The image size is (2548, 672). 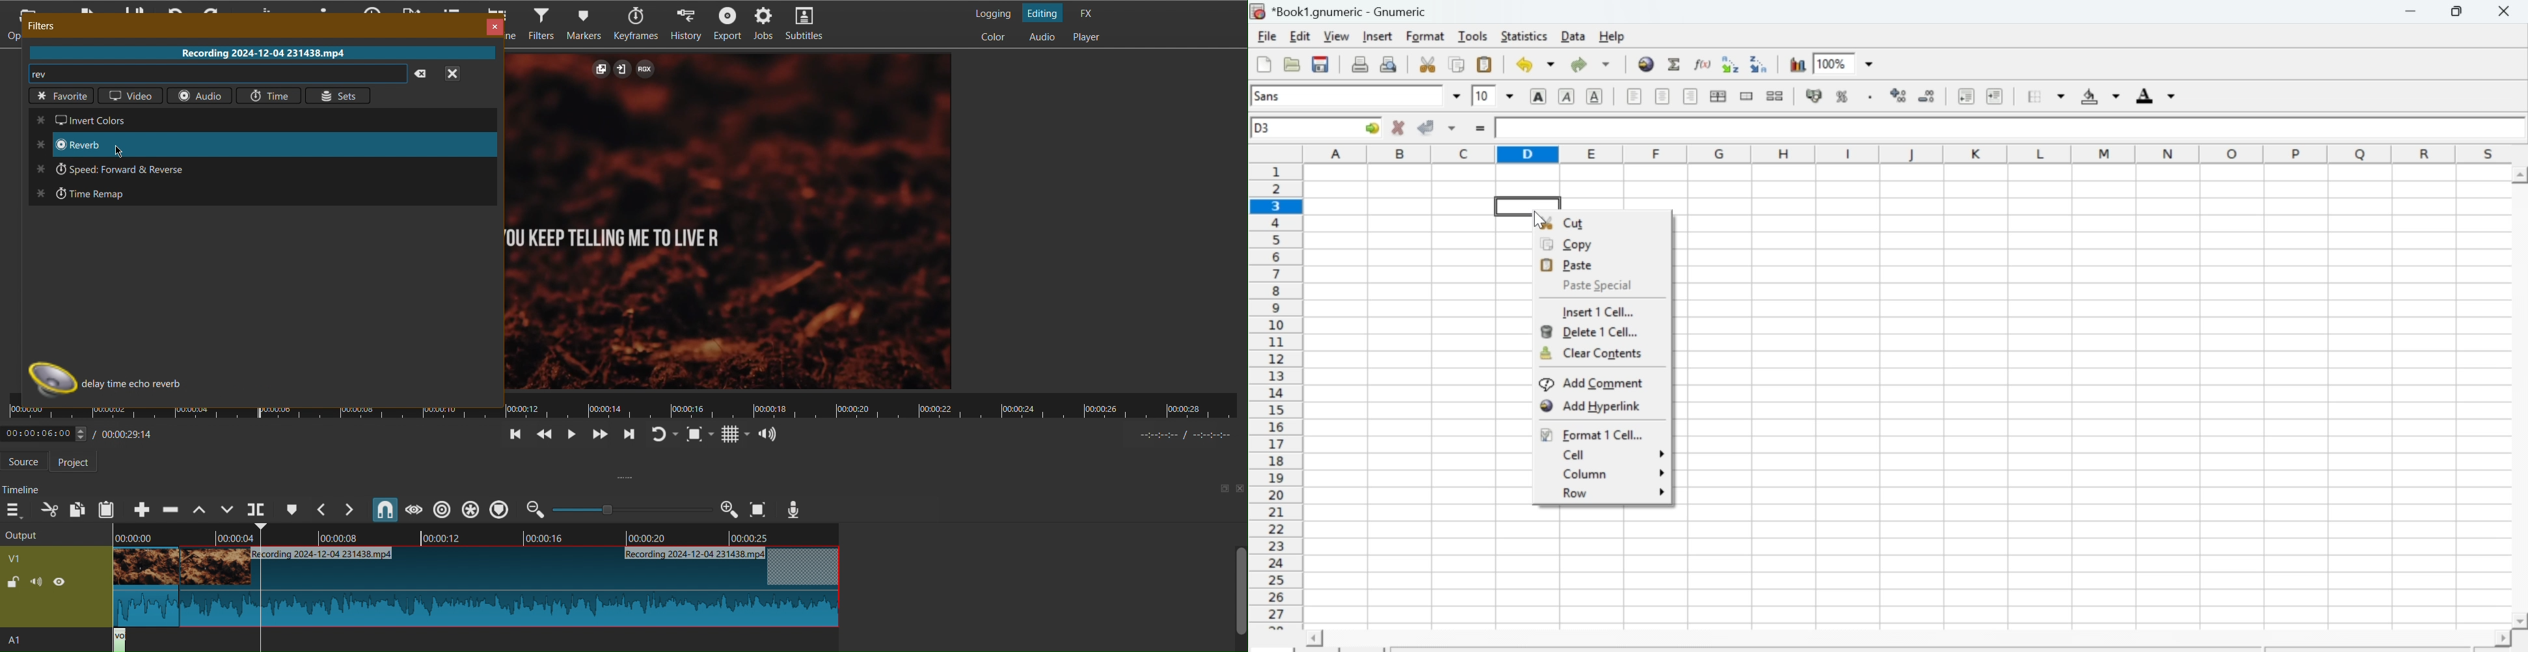 What do you see at coordinates (1353, 11) in the screenshot?
I see `Name of the worksheet` at bounding box center [1353, 11].